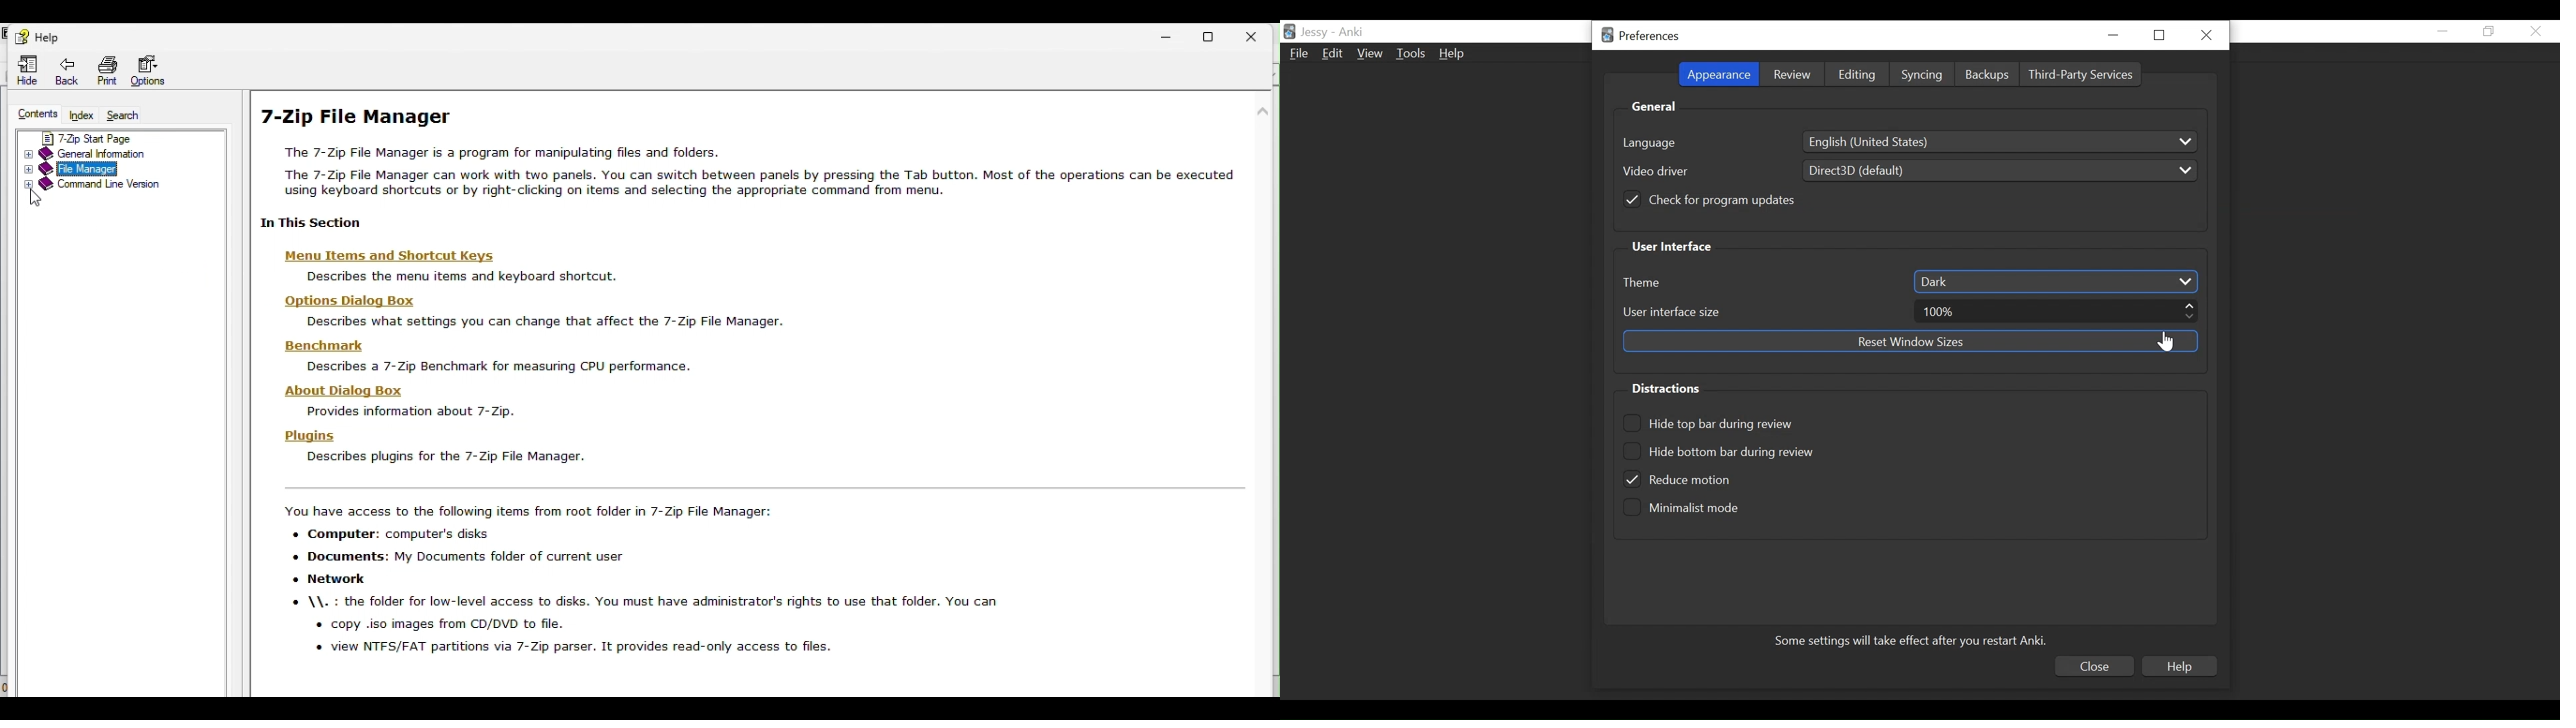 The image size is (2576, 728). I want to click on Direct3D (default), so click(1999, 170).